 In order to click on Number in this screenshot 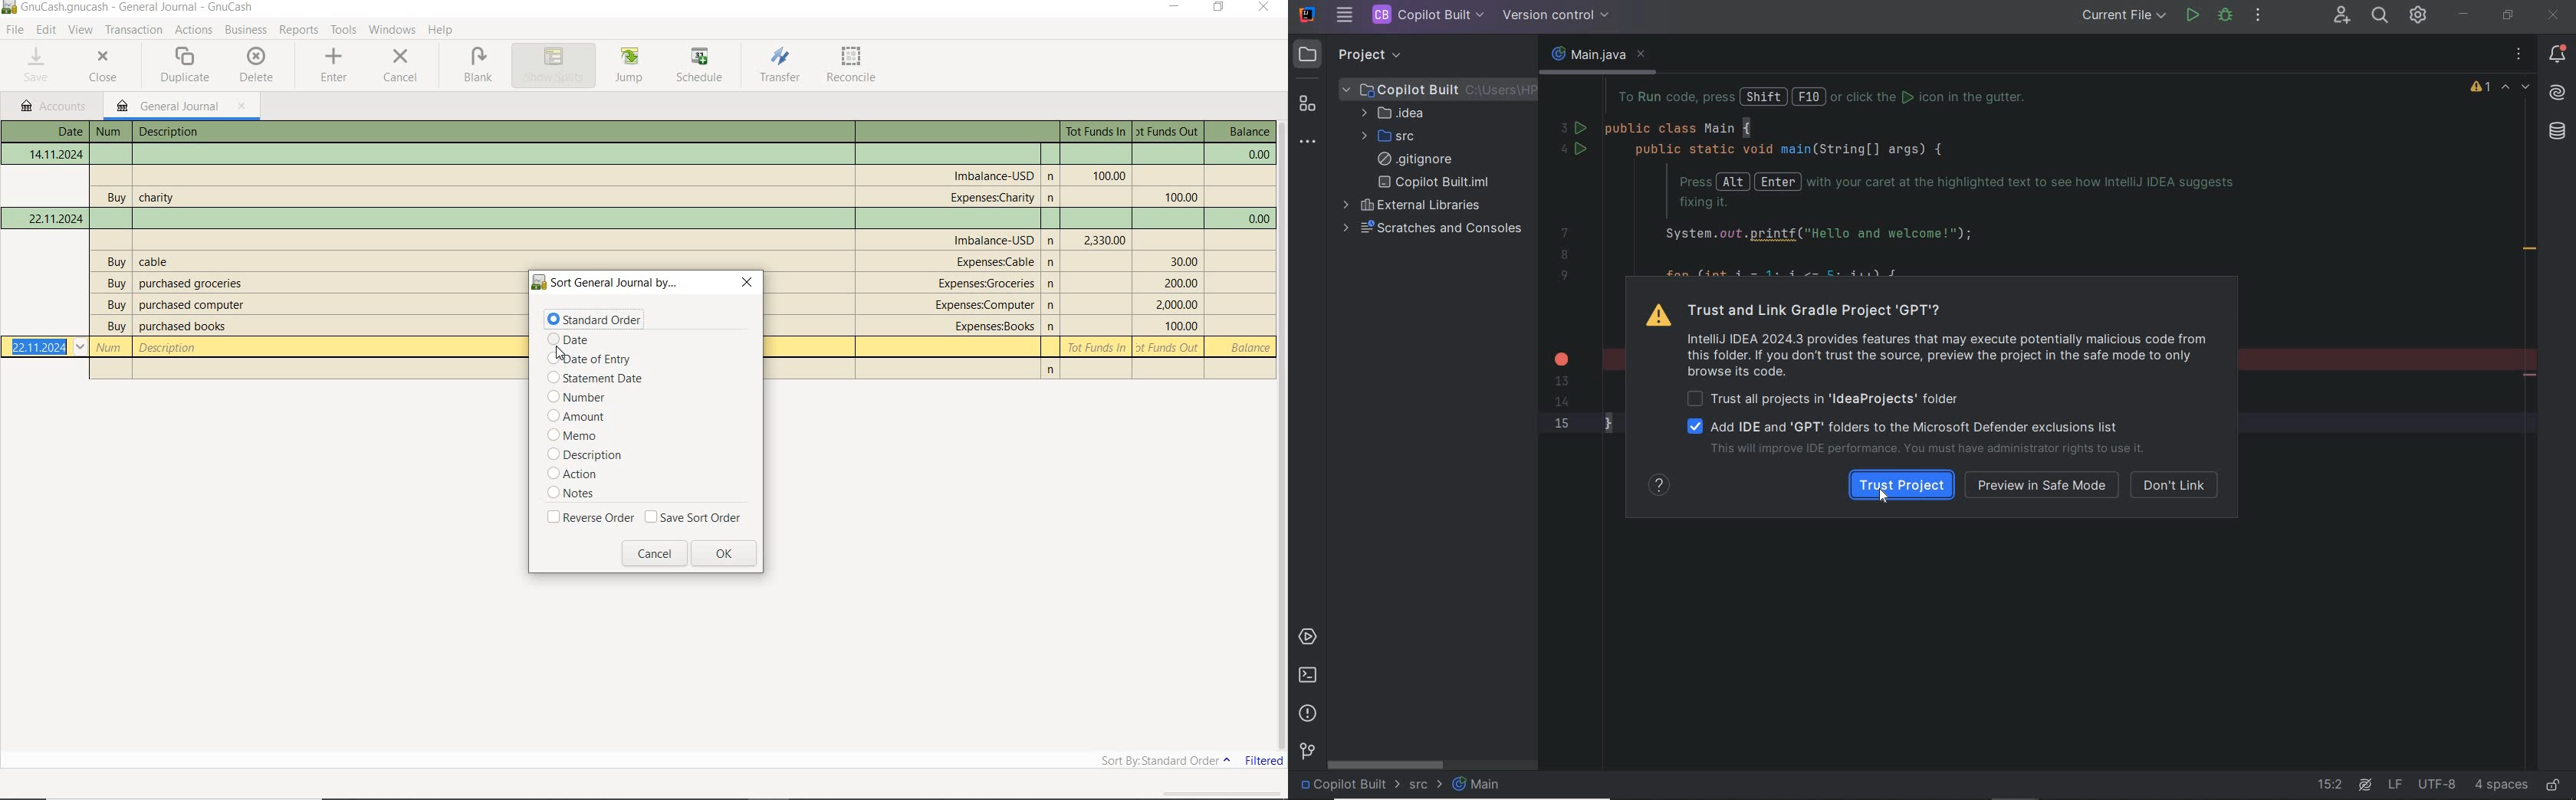, I will do `click(110, 349)`.